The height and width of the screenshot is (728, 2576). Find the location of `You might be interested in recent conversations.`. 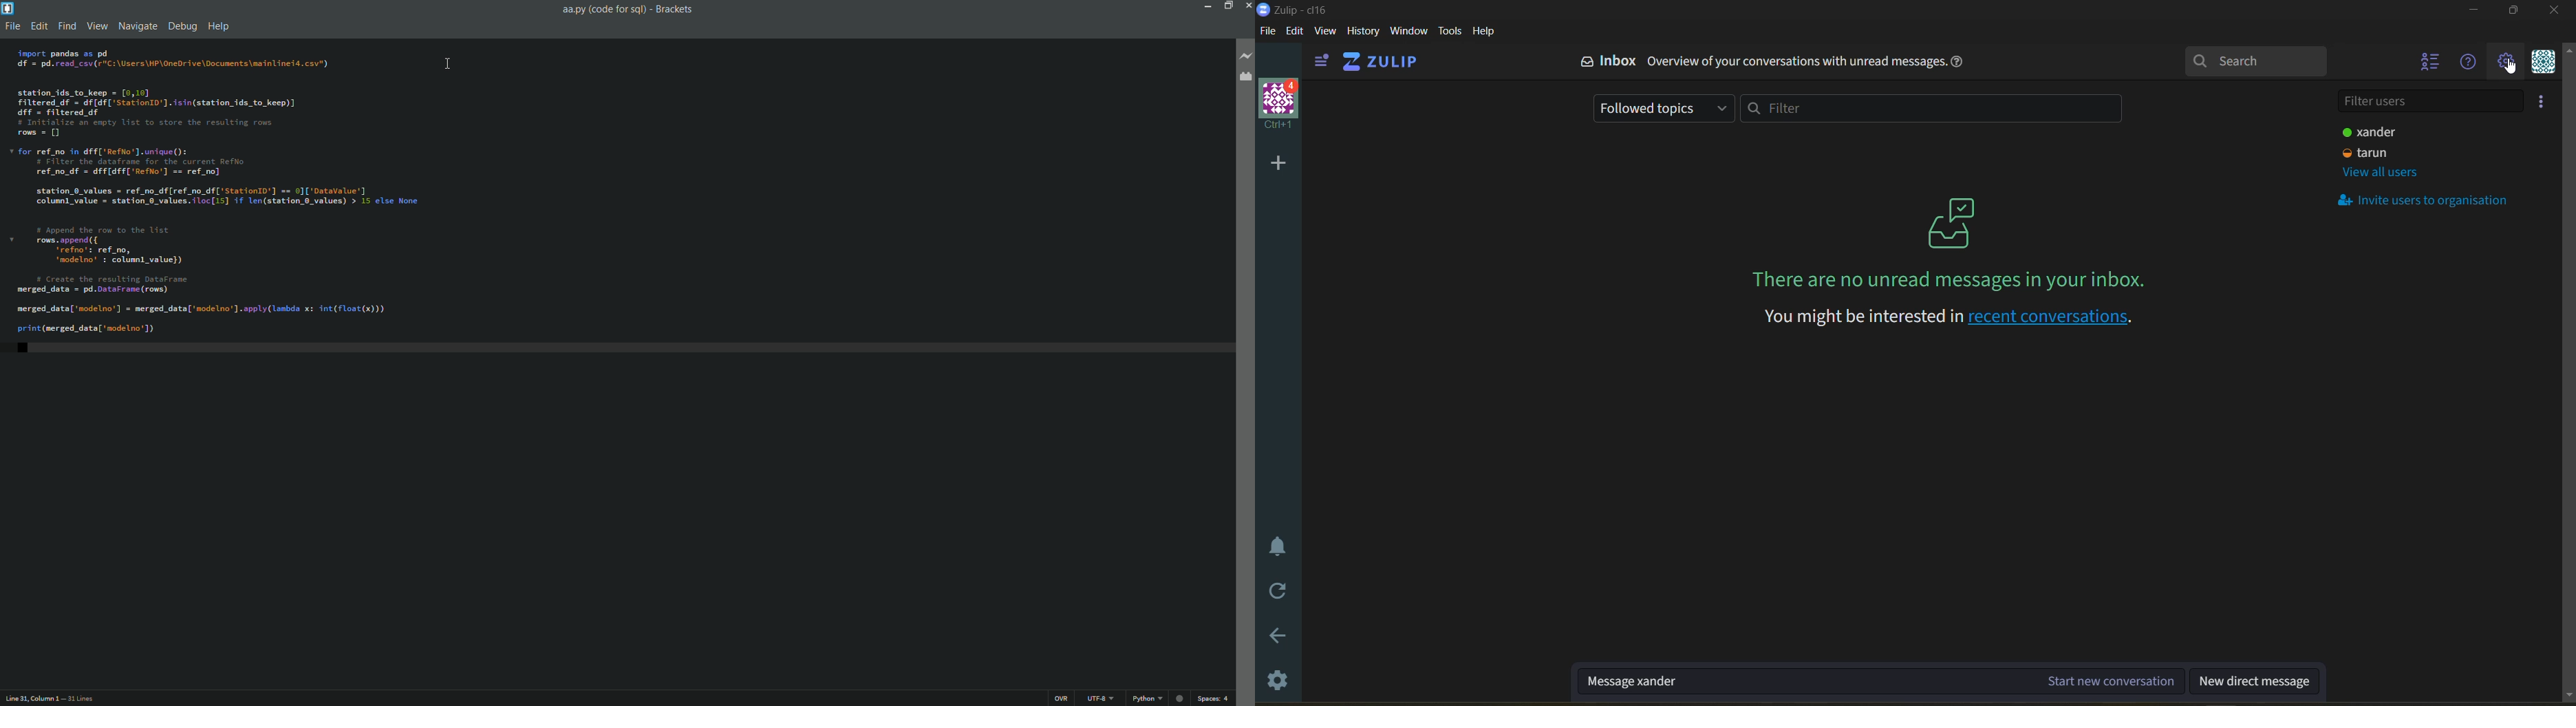

You might be interested in recent conversations. is located at coordinates (1946, 317).